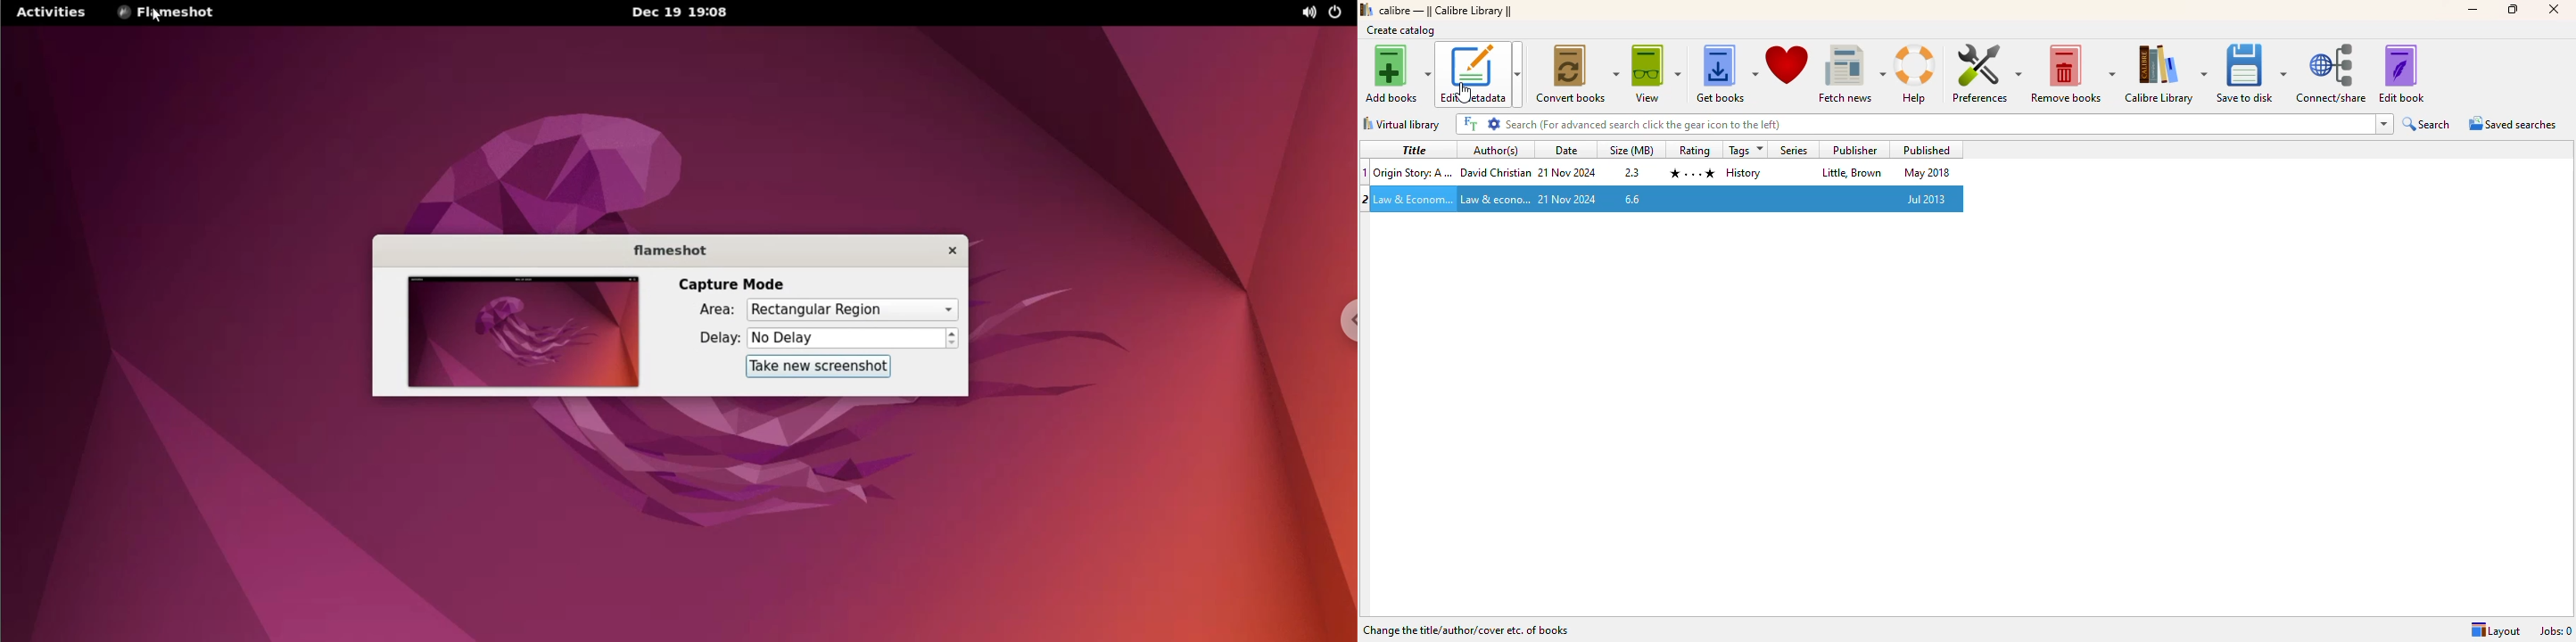  What do you see at coordinates (1400, 124) in the screenshot?
I see `virtual library` at bounding box center [1400, 124].